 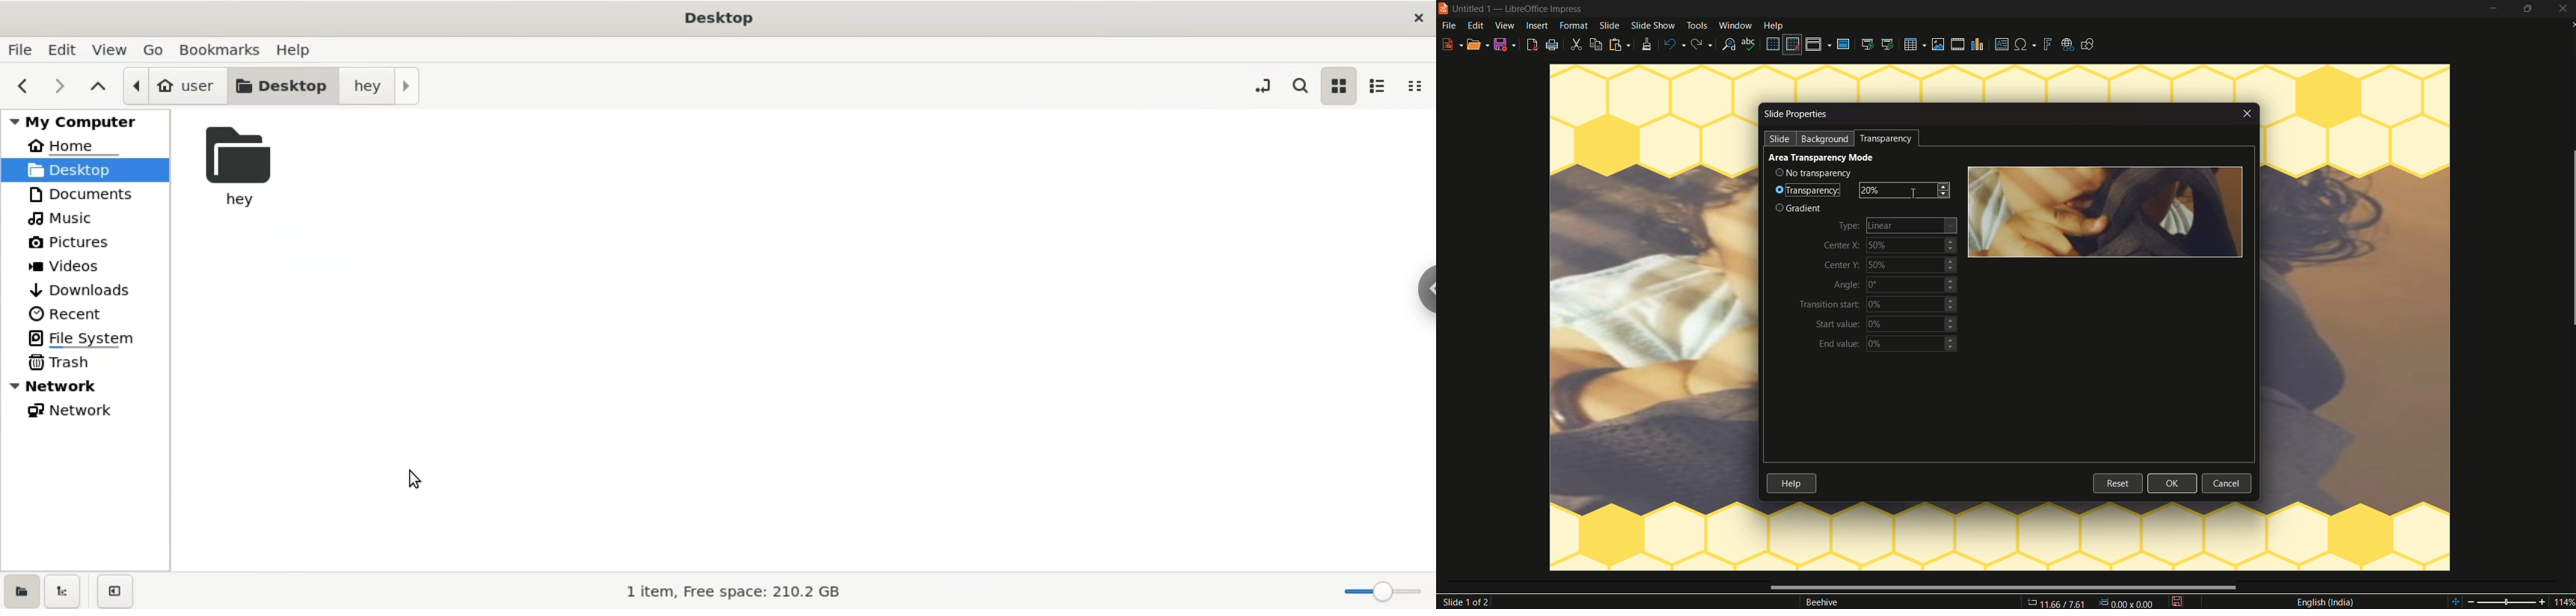 I want to click on insert chart, so click(x=1979, y=44).